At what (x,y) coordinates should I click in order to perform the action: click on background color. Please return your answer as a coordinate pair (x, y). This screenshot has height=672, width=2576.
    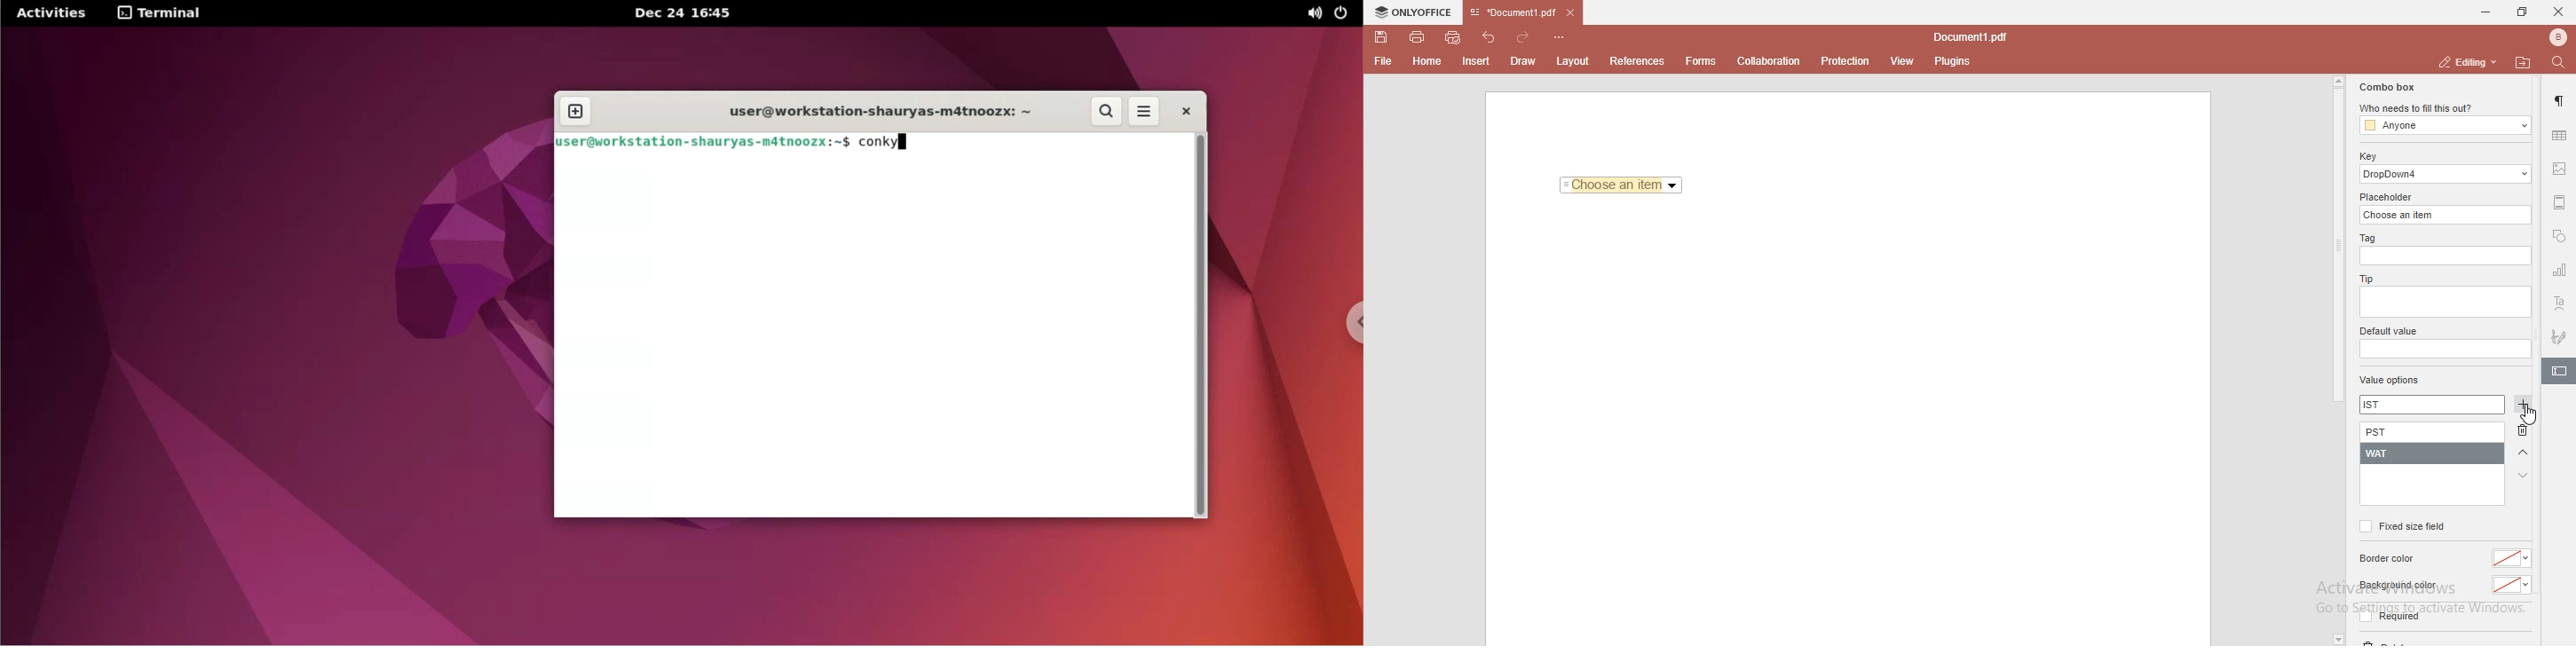
    Looking at the image, I should click on (2397, 586).